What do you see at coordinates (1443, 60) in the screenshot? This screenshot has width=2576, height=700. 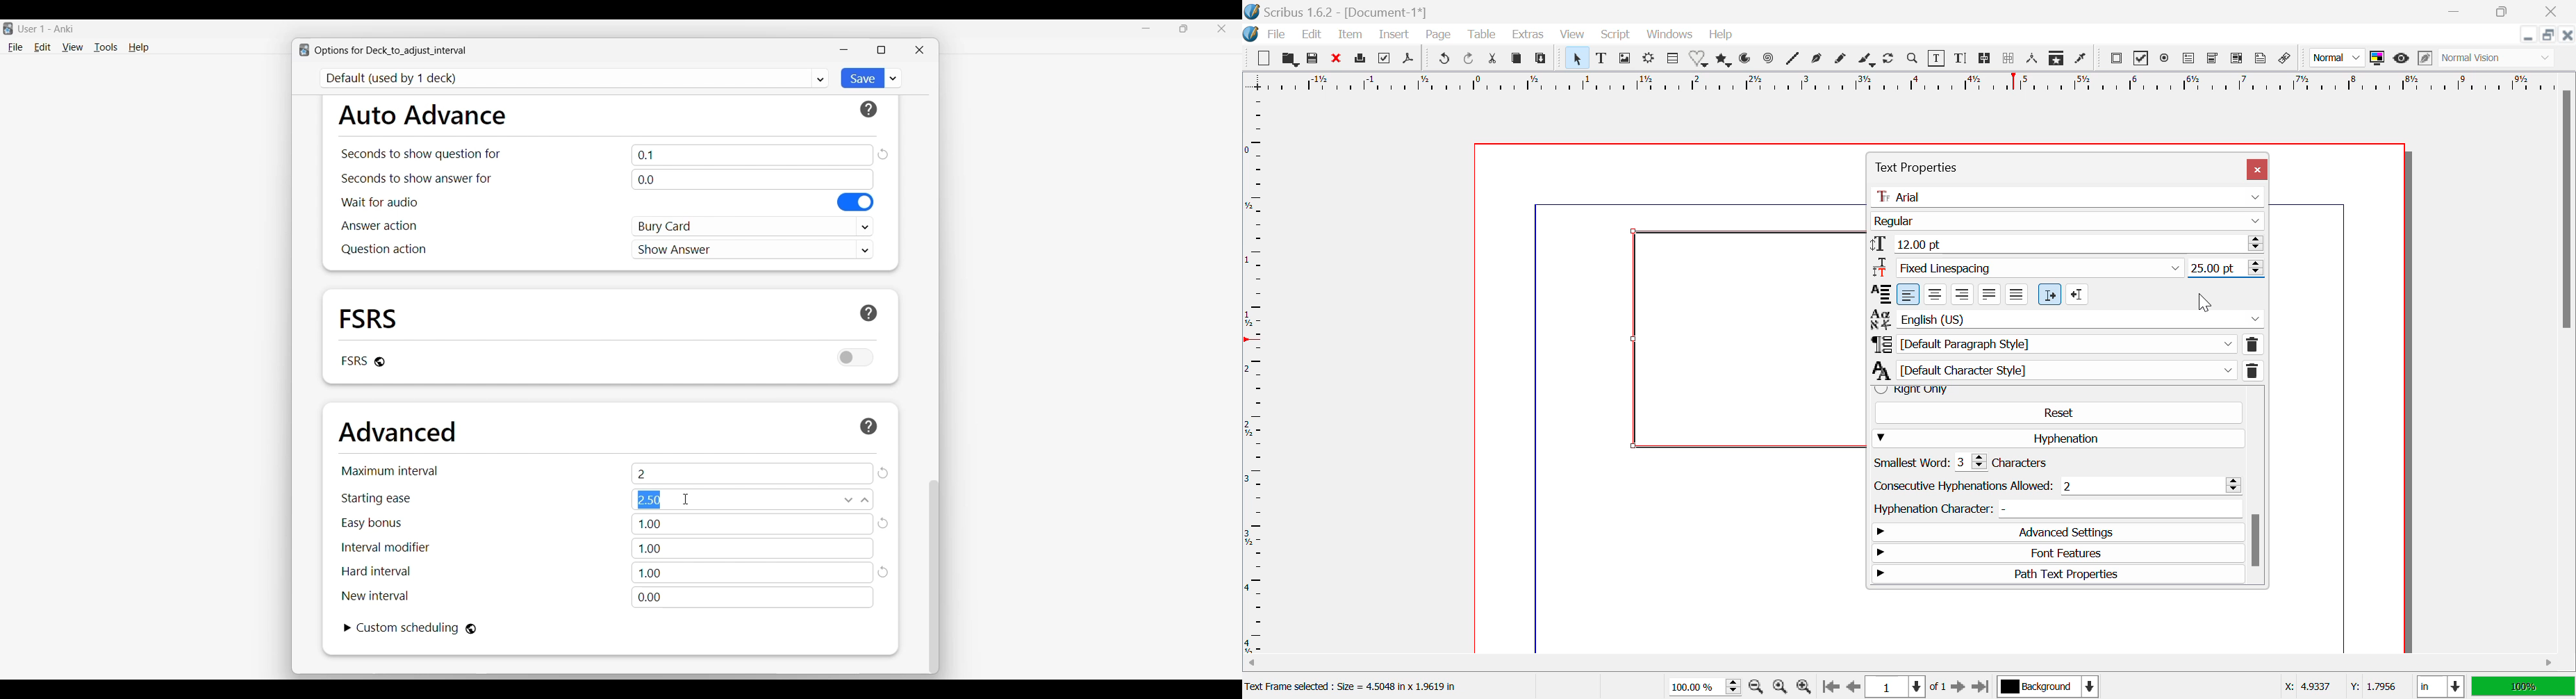 I see `Undo` at bounding box center [1443, 60].